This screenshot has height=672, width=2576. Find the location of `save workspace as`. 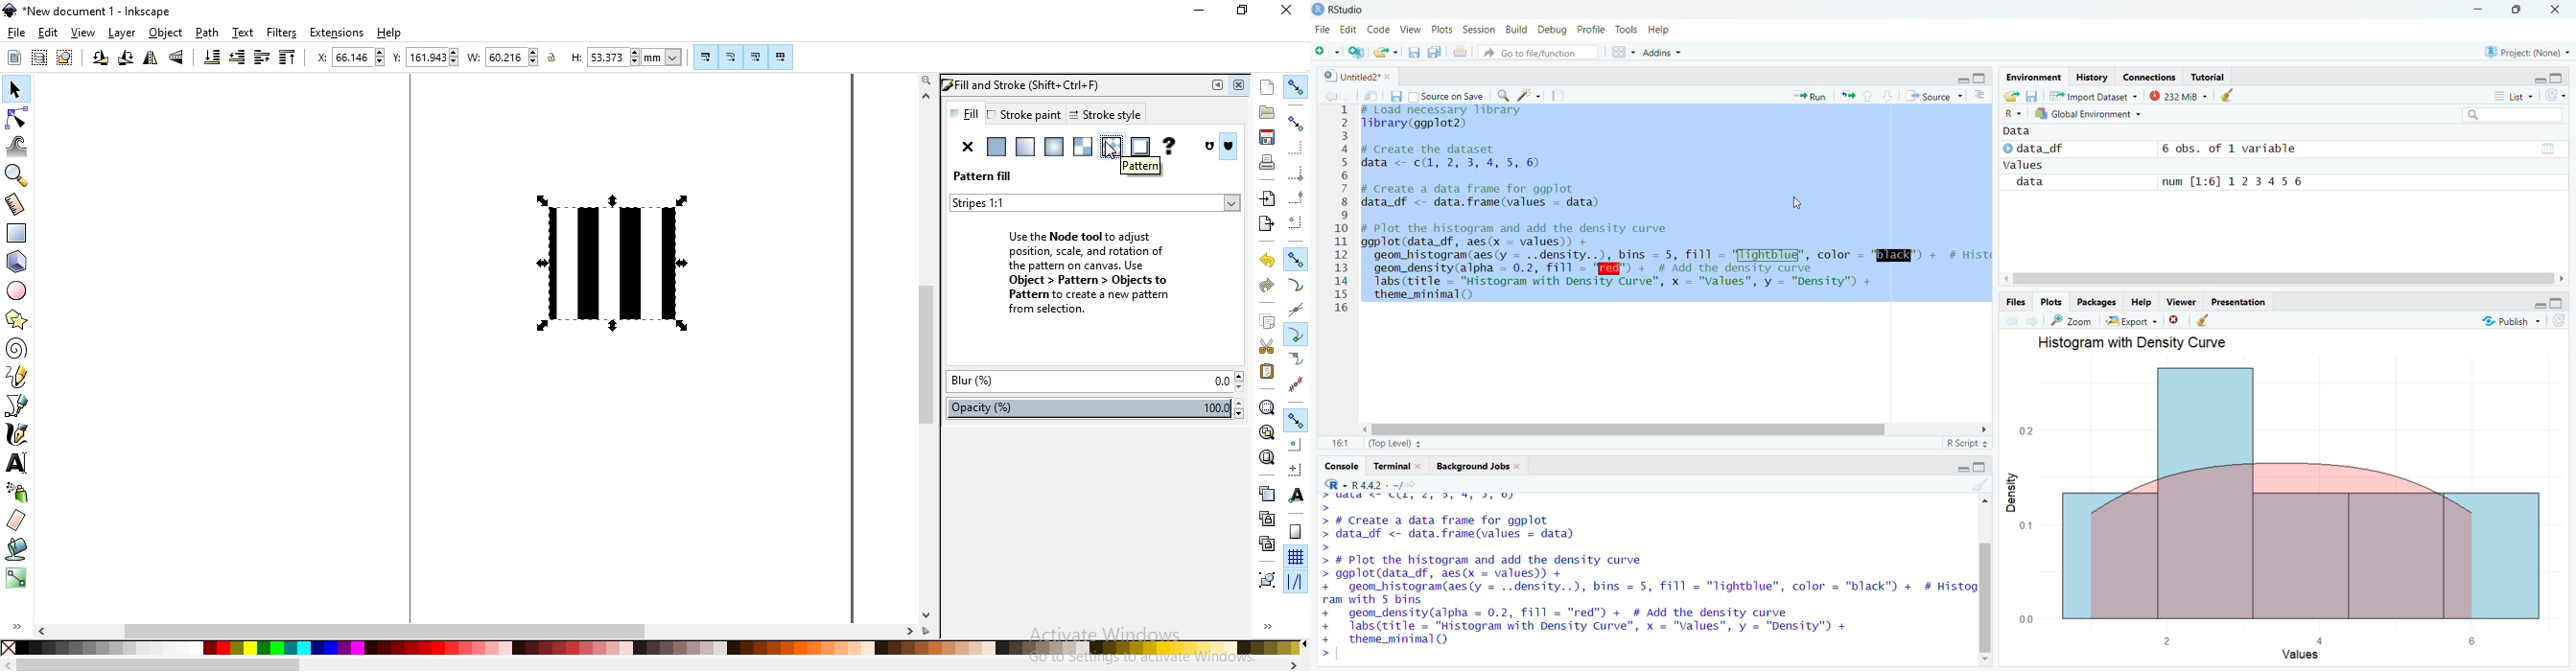

save workspace as is located at coordinates (2032, 96).